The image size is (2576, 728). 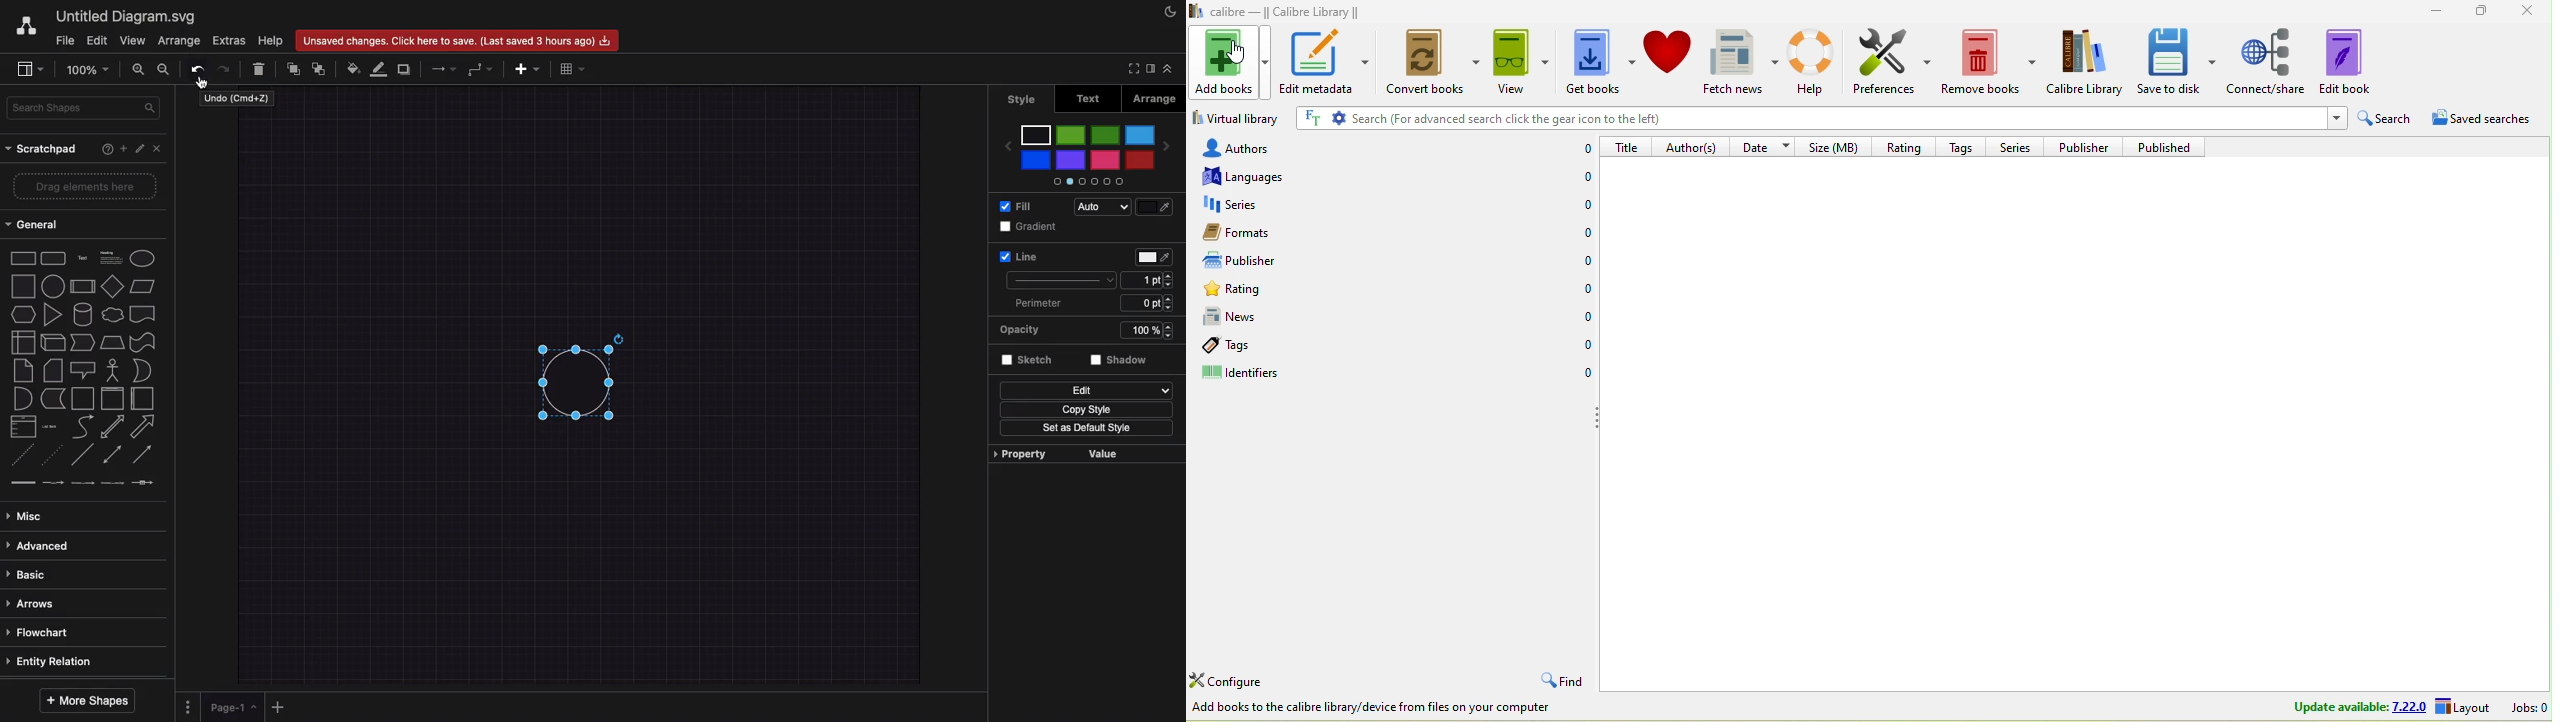 I want to click on minimize, so click(x=2431, y=11).